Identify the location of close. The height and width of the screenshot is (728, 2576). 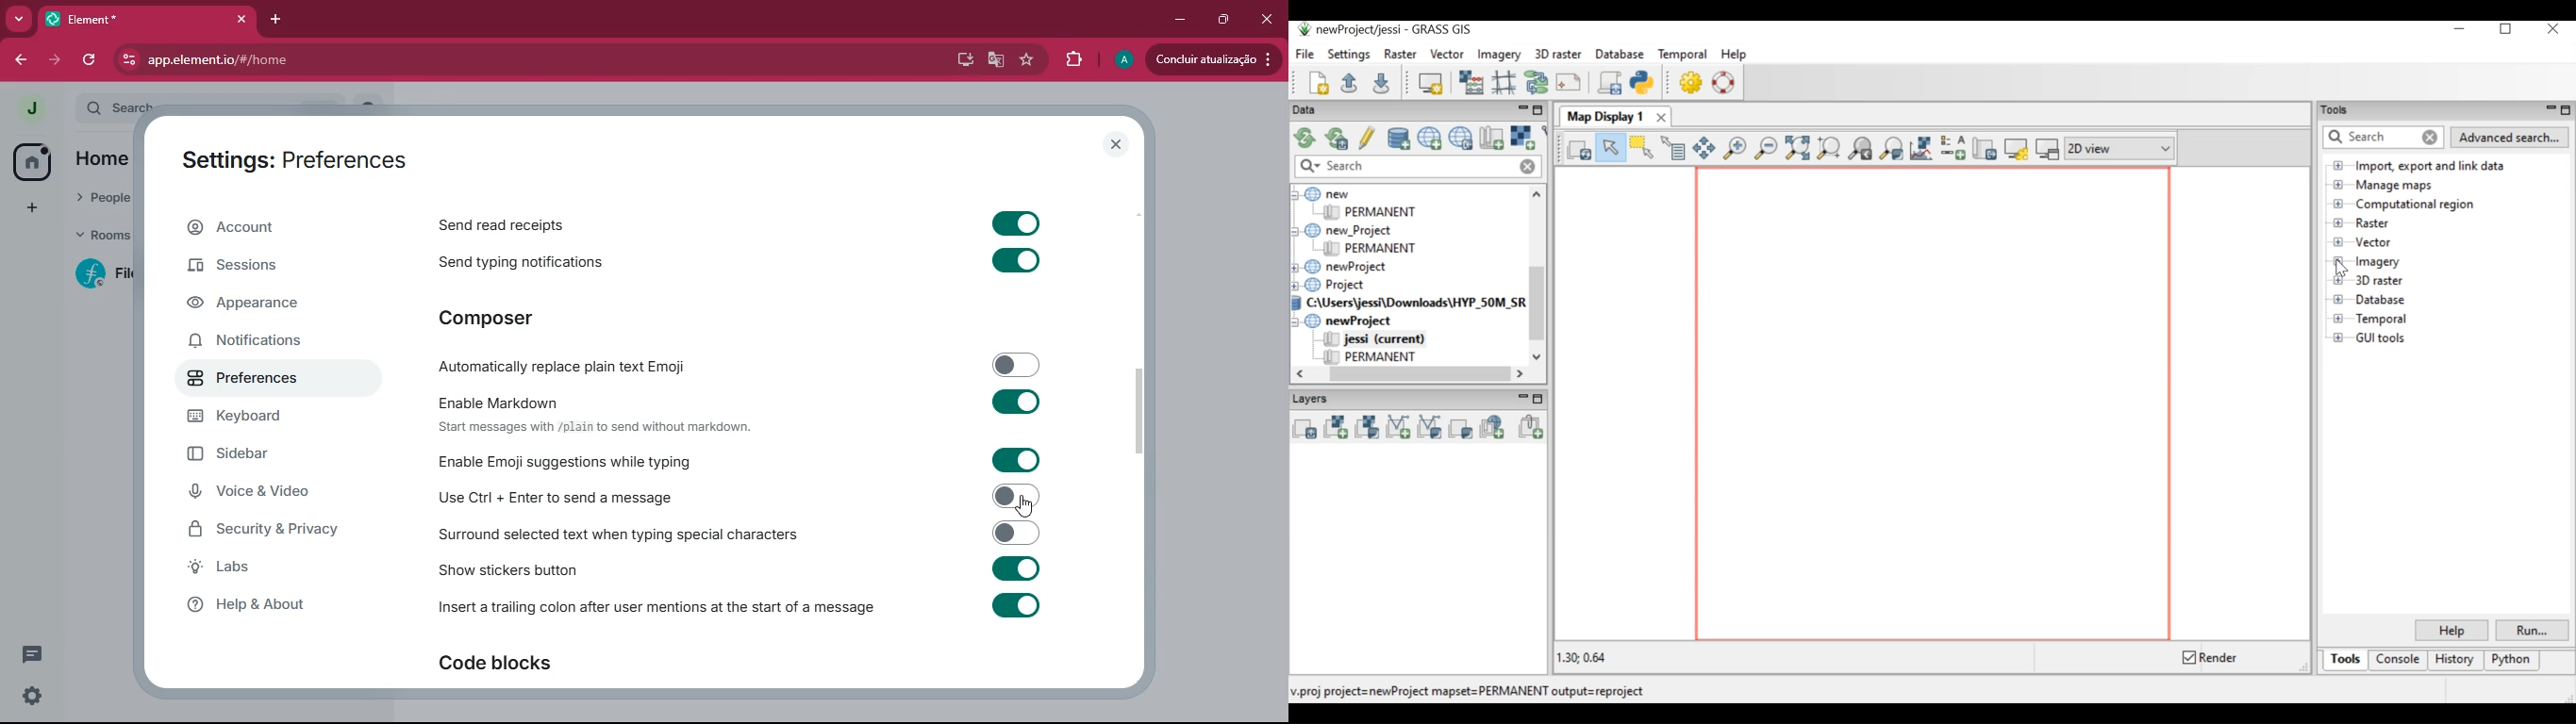
(1268, 20).